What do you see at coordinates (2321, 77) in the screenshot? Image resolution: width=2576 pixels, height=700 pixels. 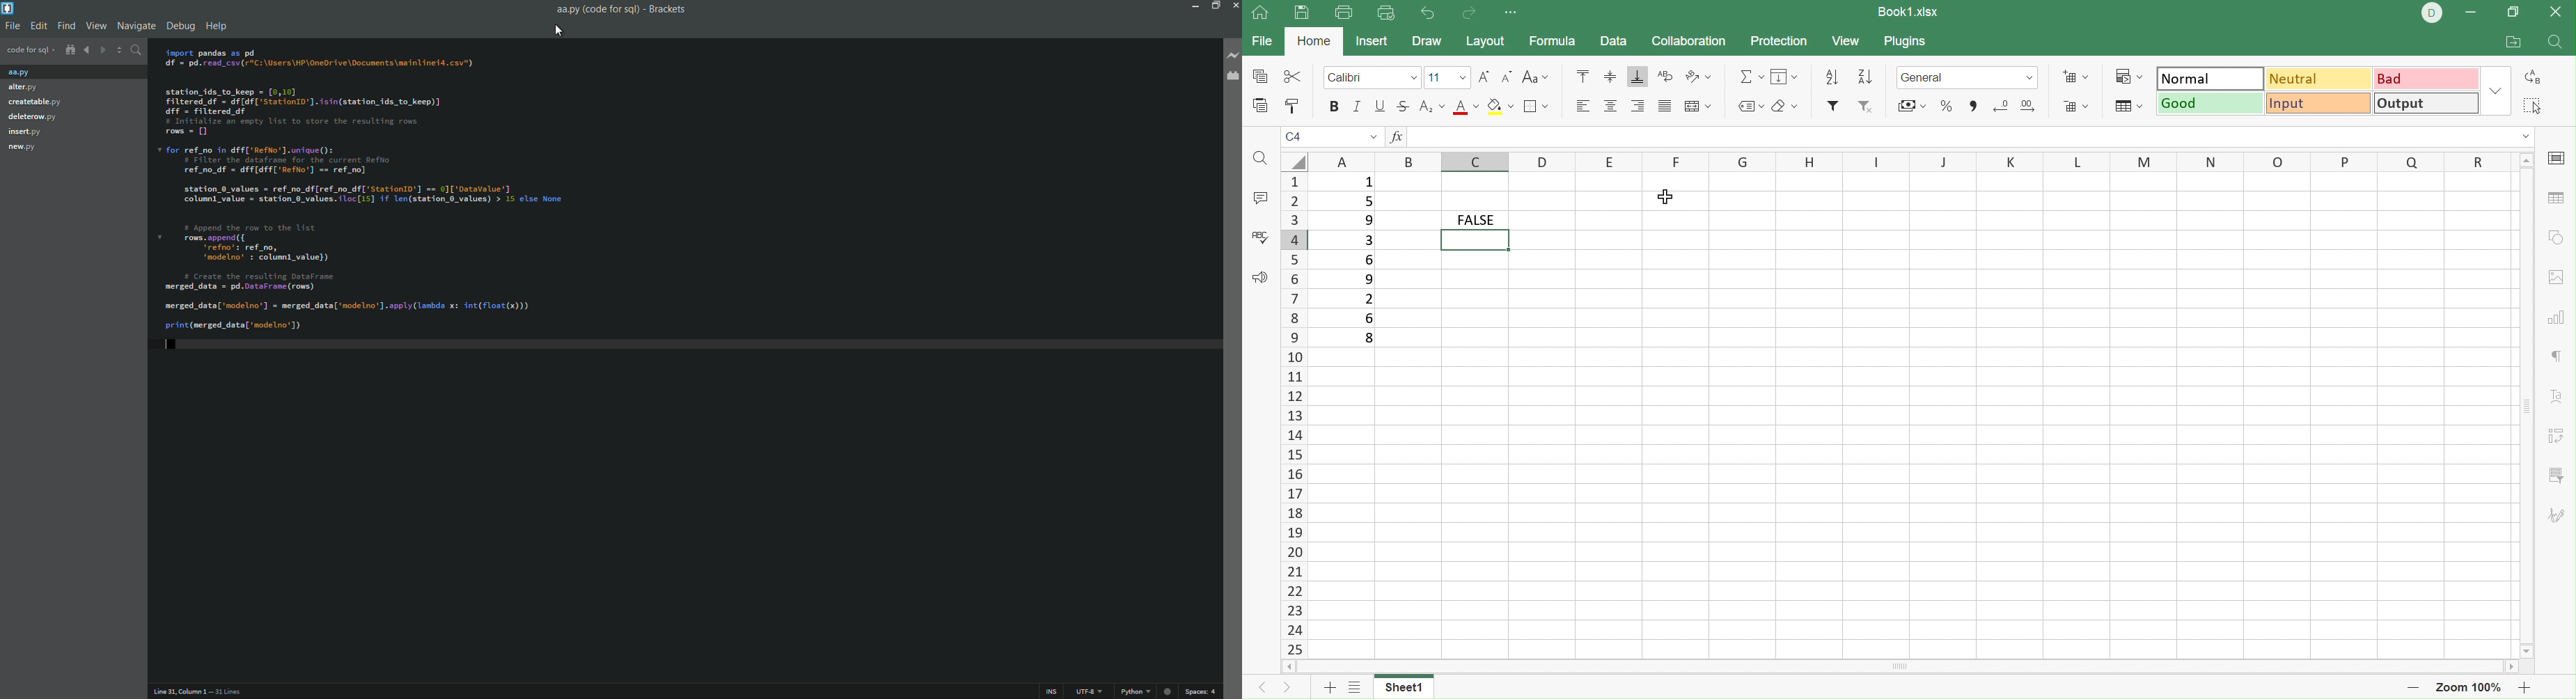 I see `Neutral` at bounding box center [2321, 77].